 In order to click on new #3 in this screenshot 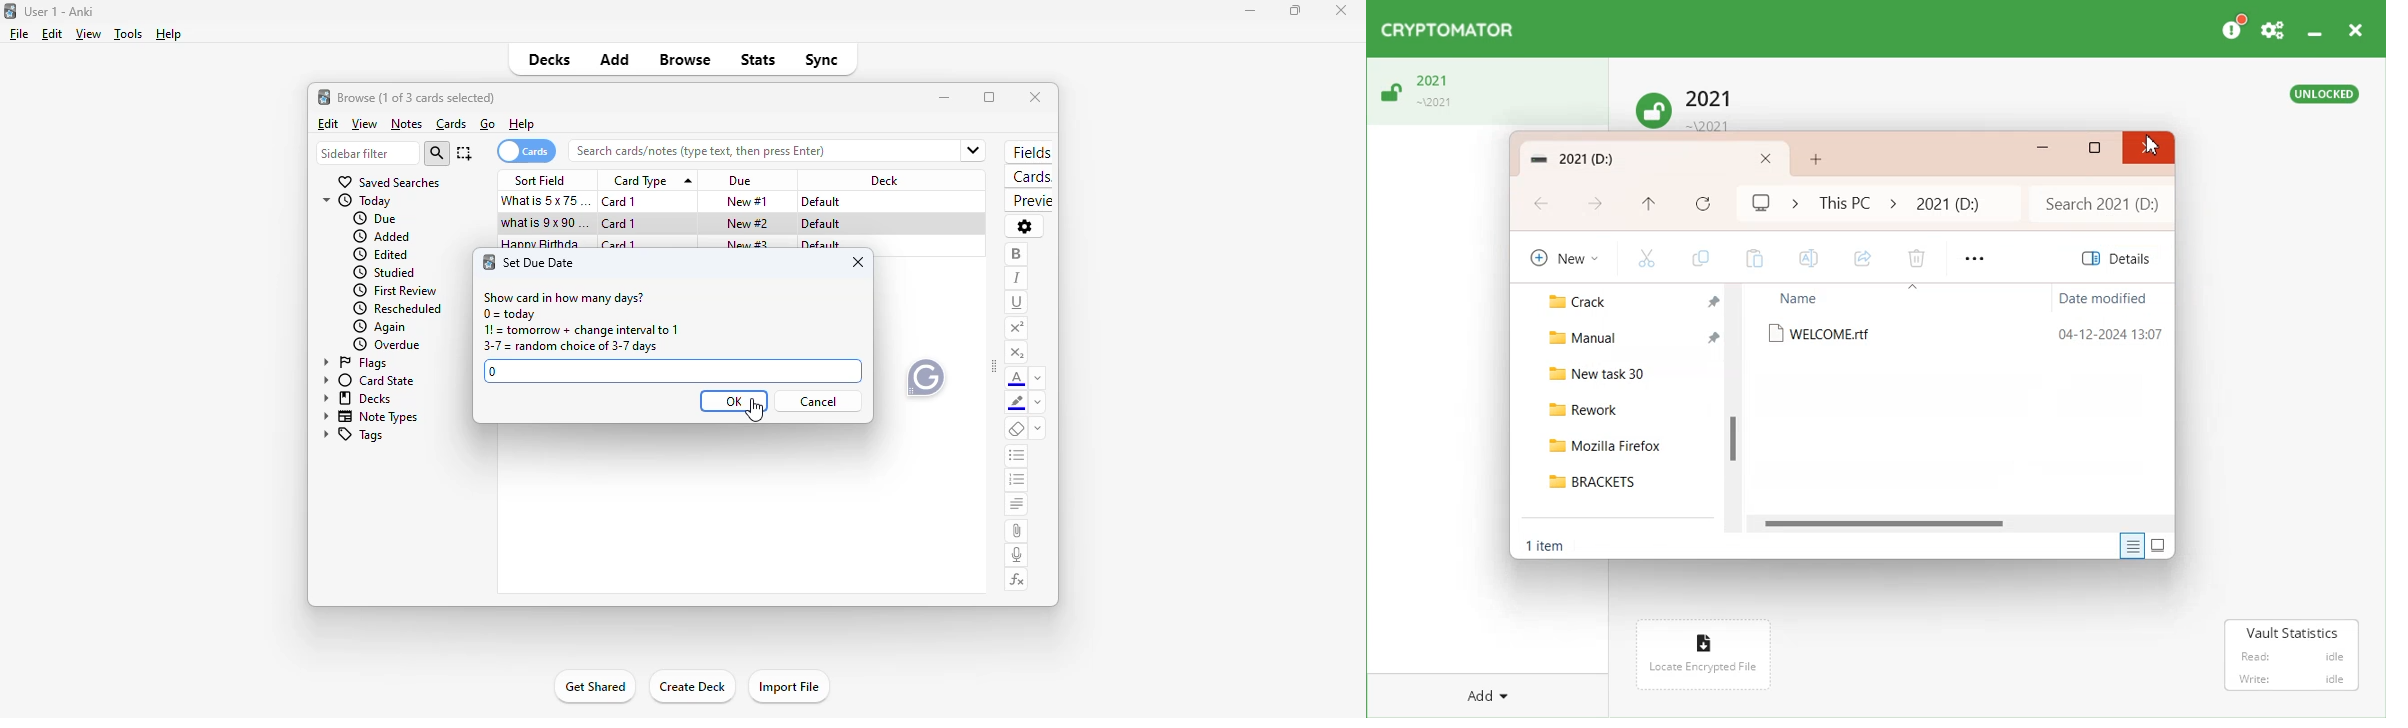, I will do `click(748, 246)`.